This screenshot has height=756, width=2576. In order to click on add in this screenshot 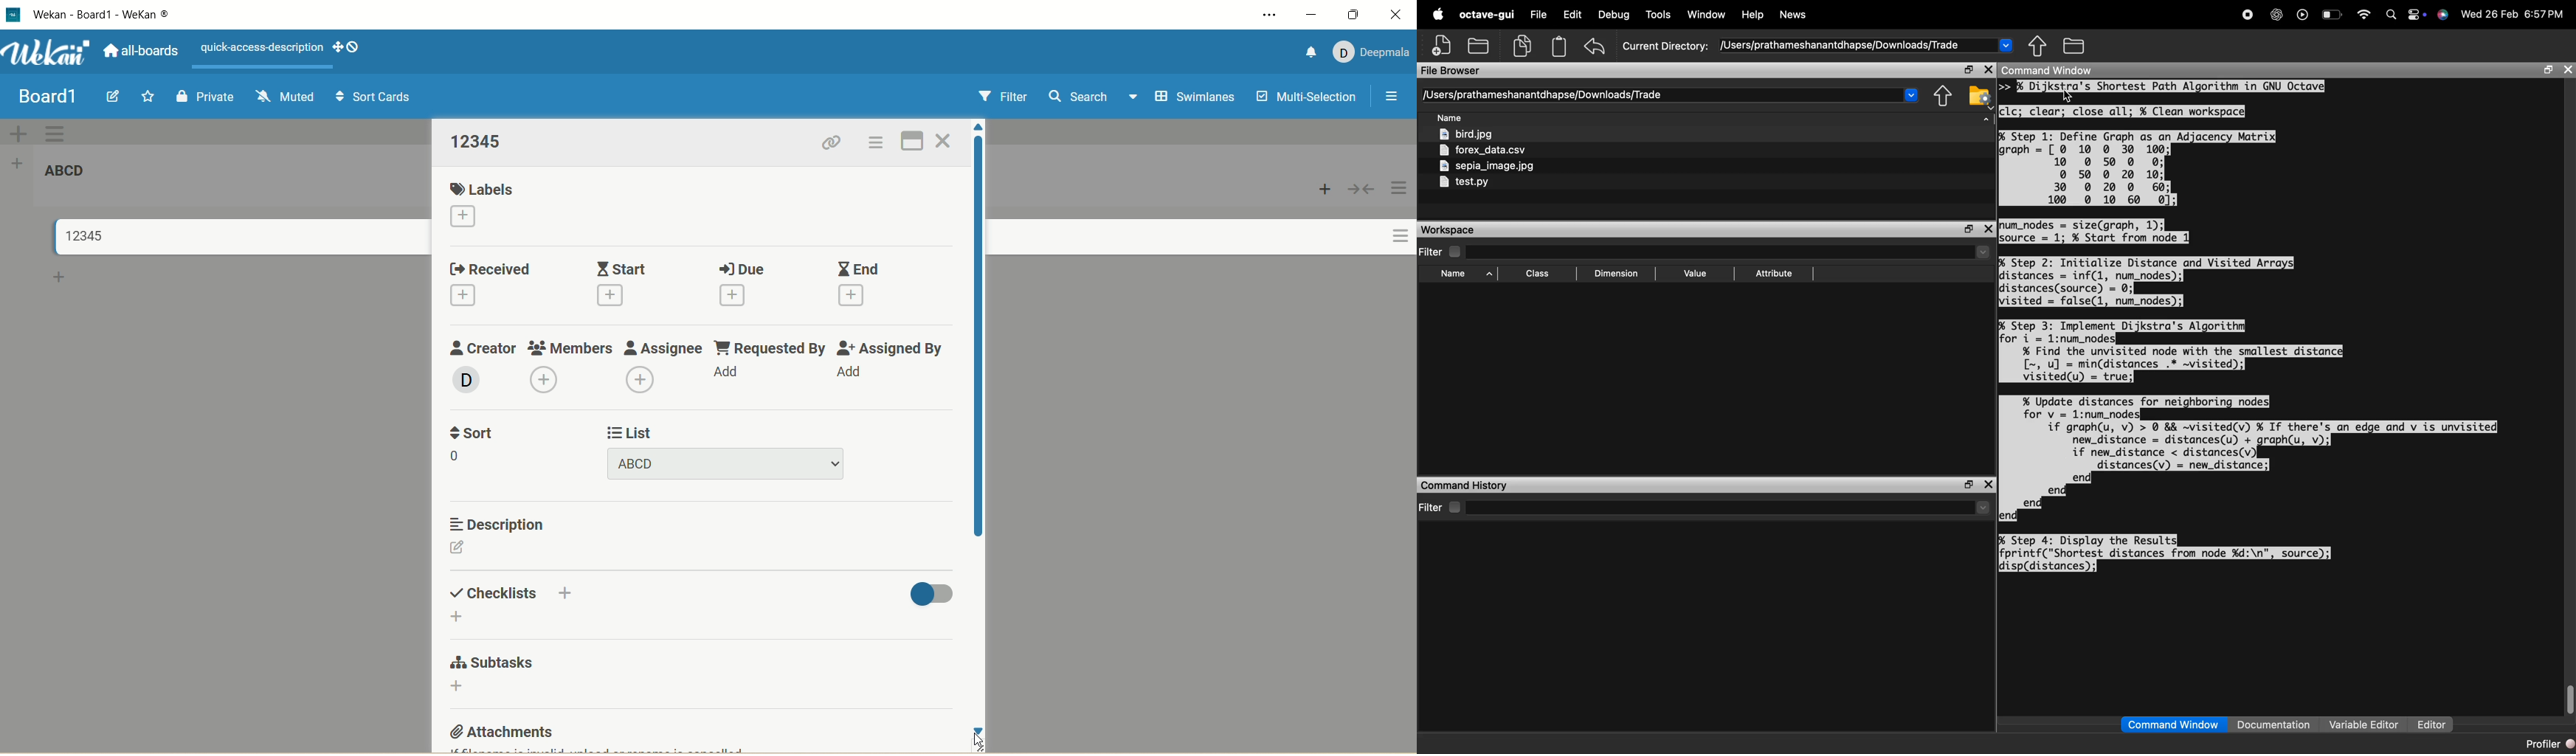, I will do `click(611, 294)`.